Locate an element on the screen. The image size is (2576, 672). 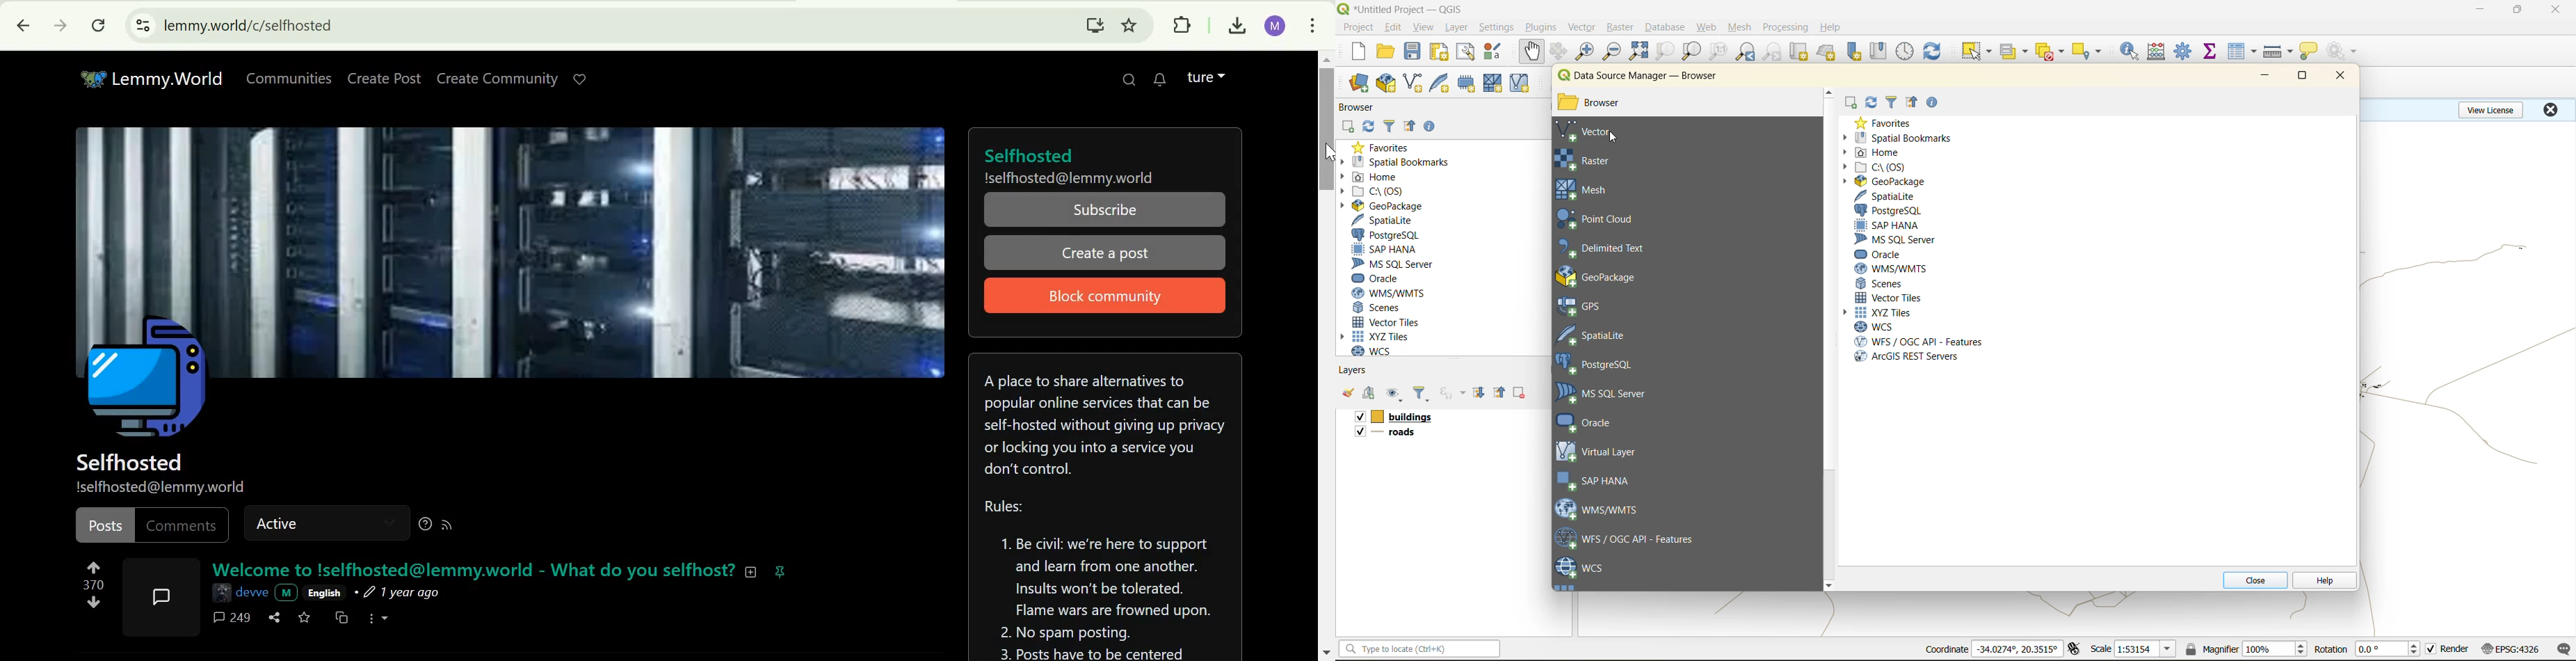
browser is located at coordinates (1602, 104).